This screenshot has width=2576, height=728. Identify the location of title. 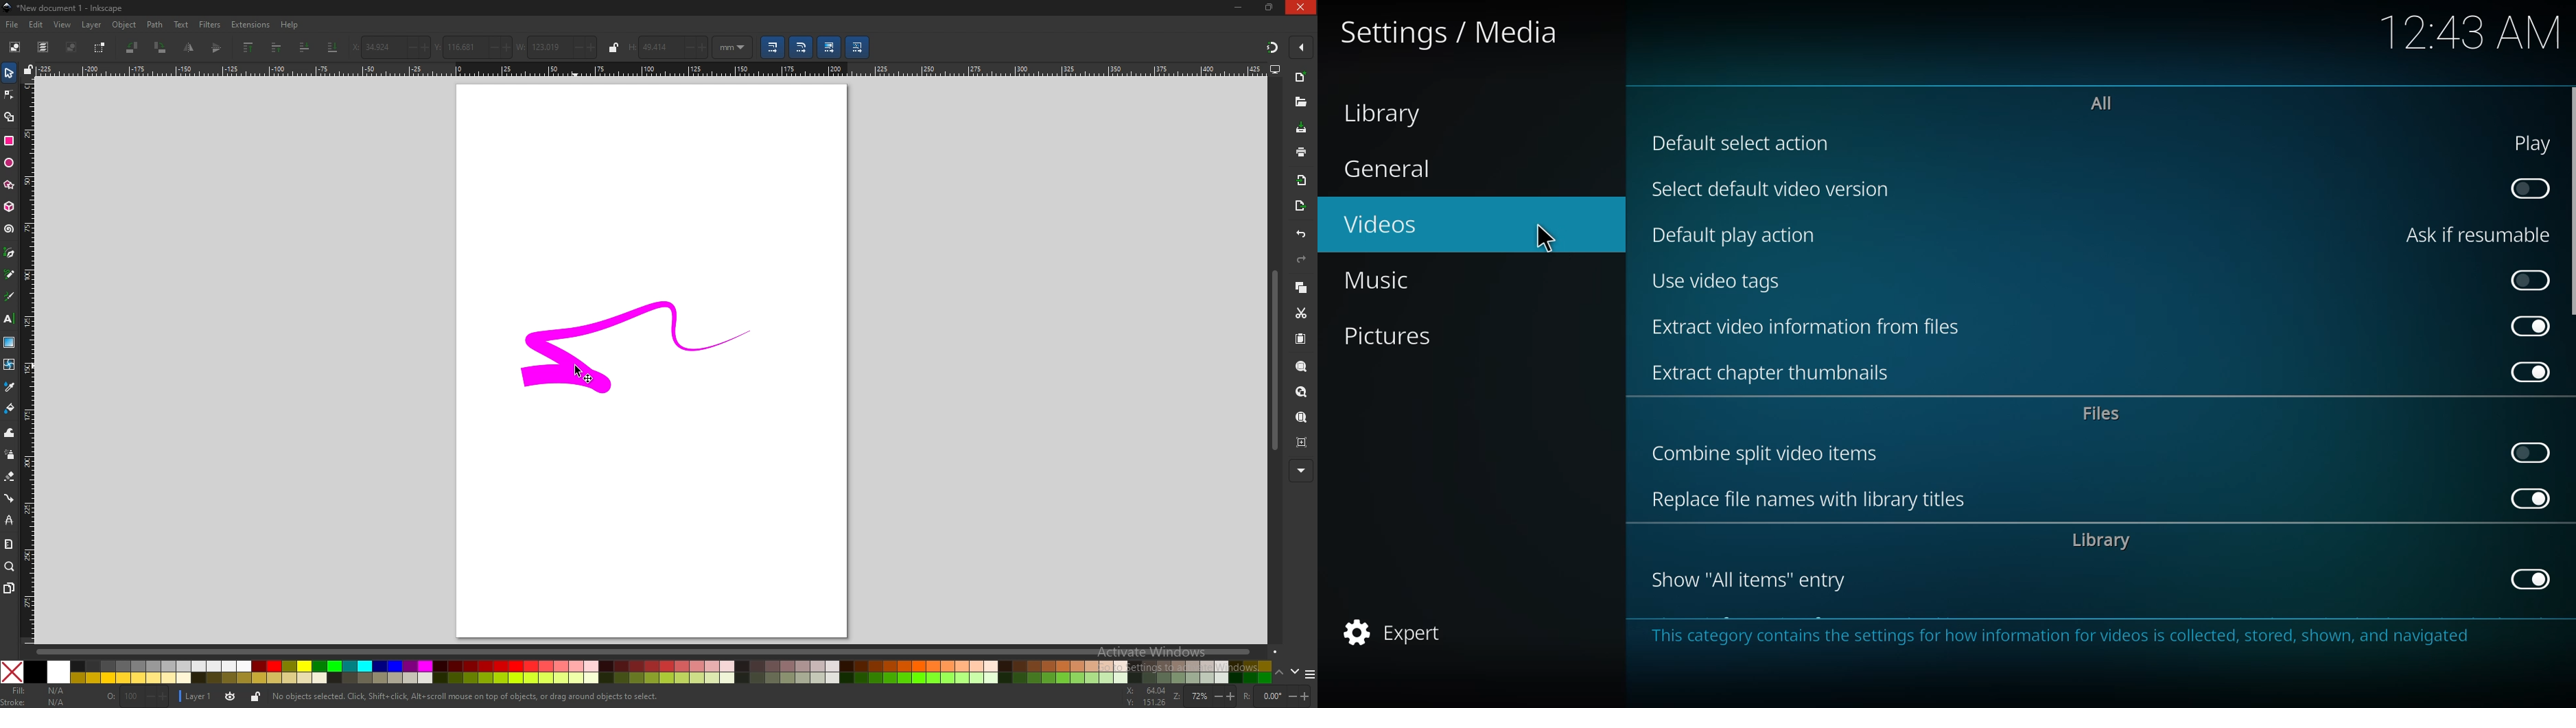
(66, 9).